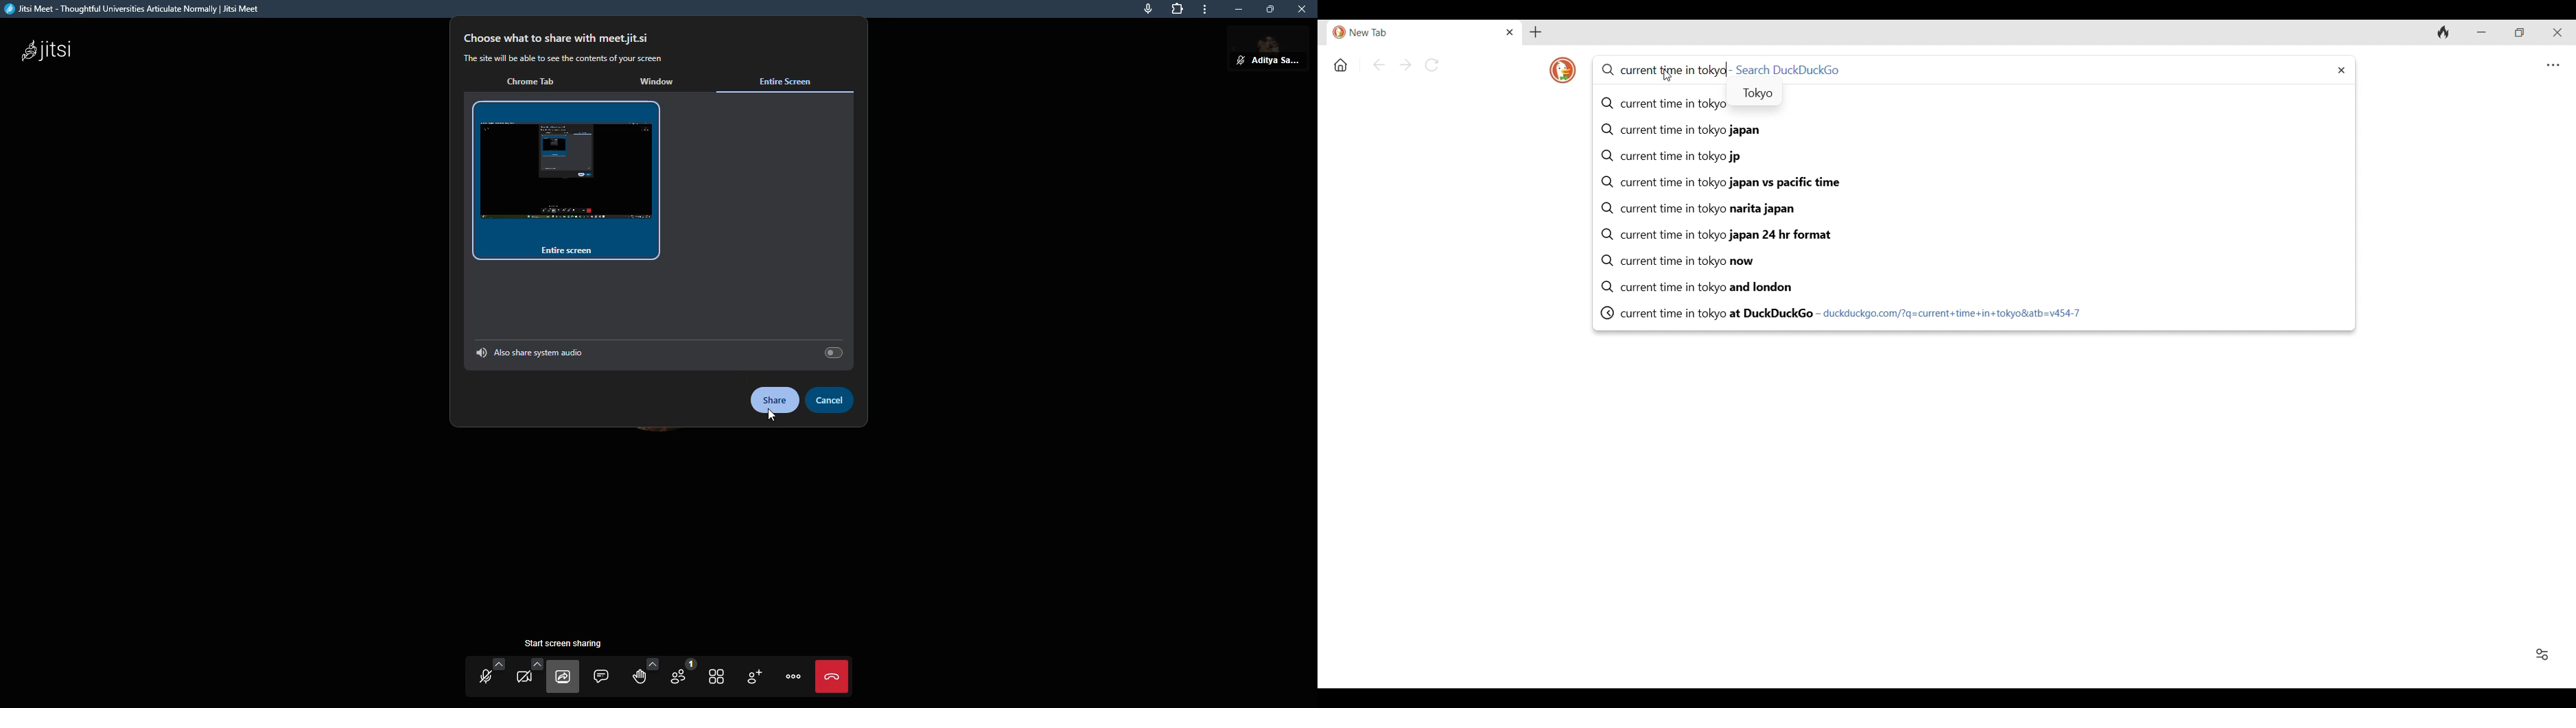  What do you see at coordinates (1535, 32) in the screenshot?
I see `Add new tab` at bounding box center [1535, 32].